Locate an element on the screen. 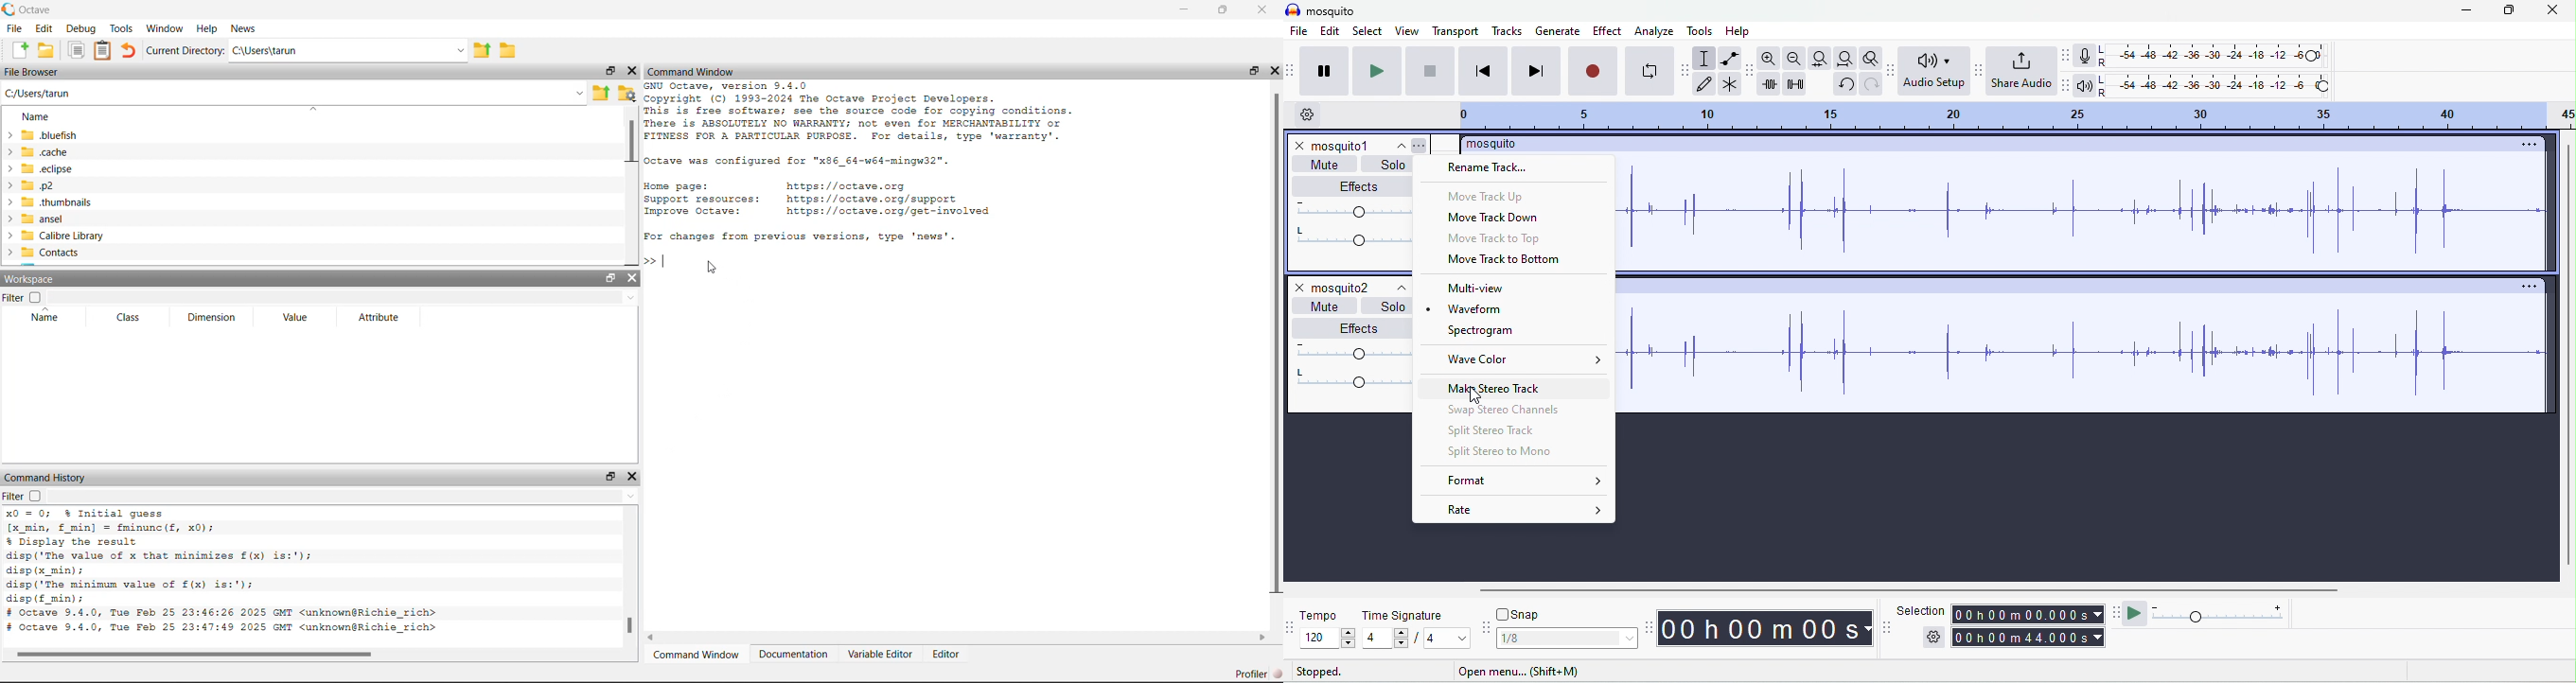 Image resolution: width=2576 pixels, height=700 pixels. snapping tool is located at coordinates (1486, 626).